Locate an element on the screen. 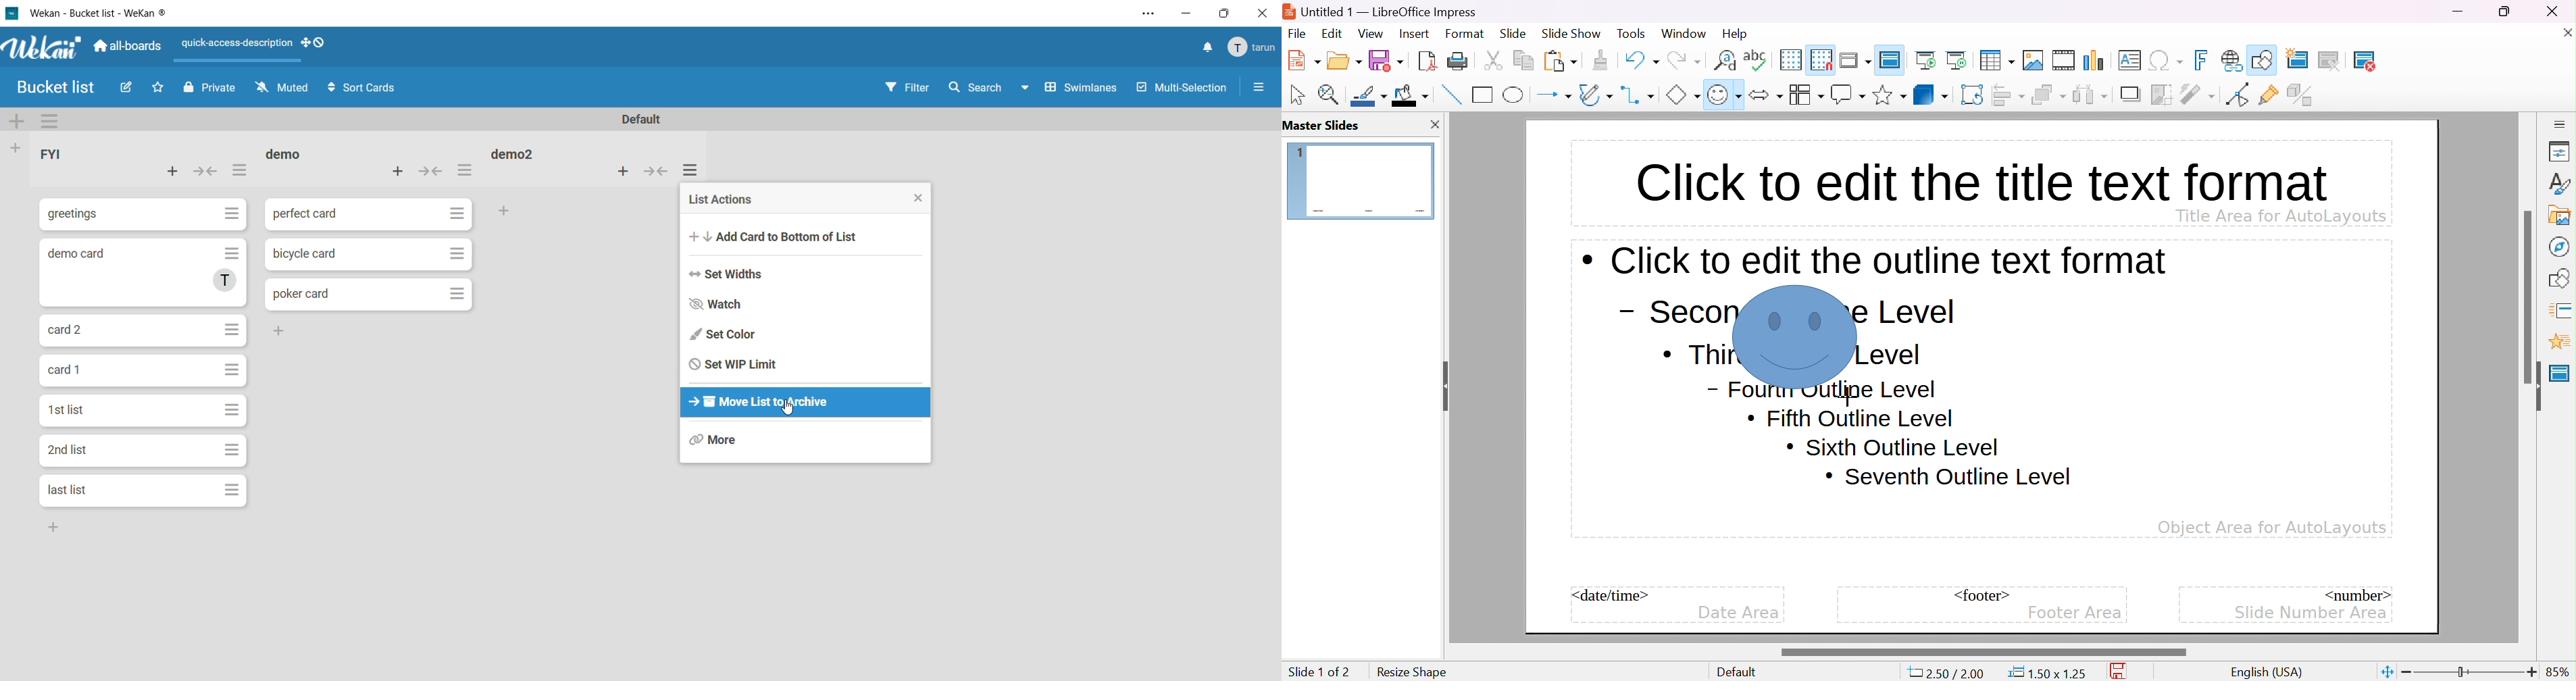 The image size is (2576, 700). collapse is located at coordinates (206, 172).